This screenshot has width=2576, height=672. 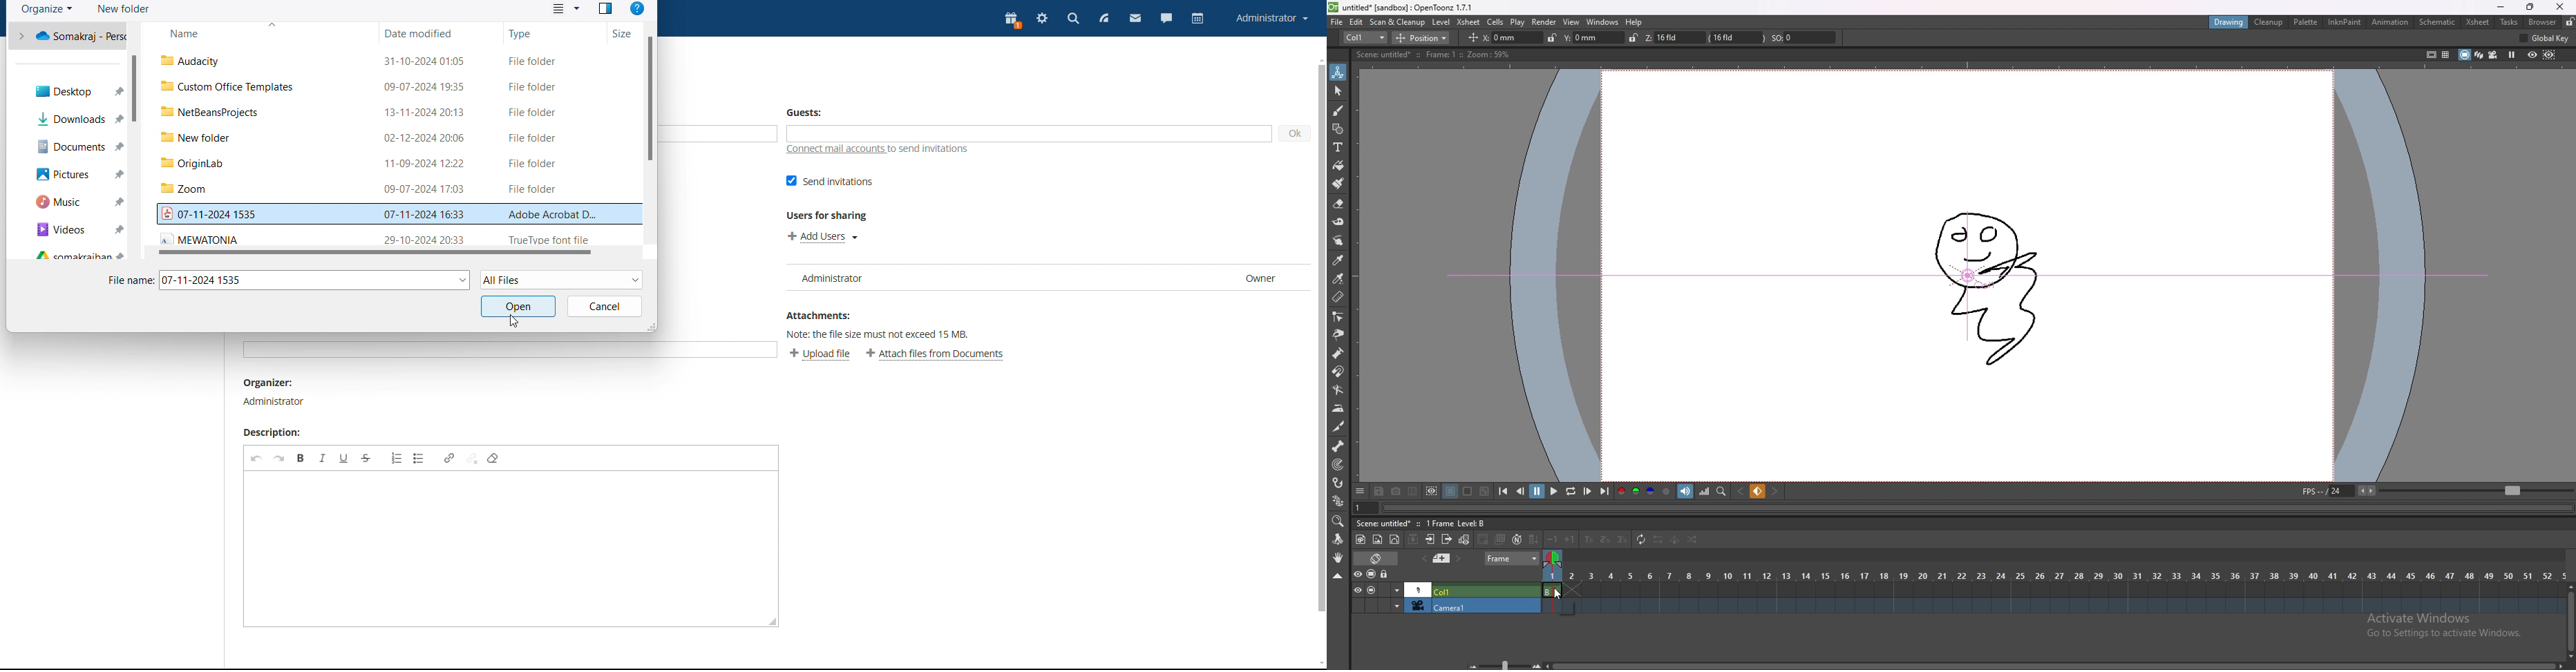 What do you see at coordinates (1135, 19) in the screenshot?
I see `mail` at bounding box center [1135, 19].